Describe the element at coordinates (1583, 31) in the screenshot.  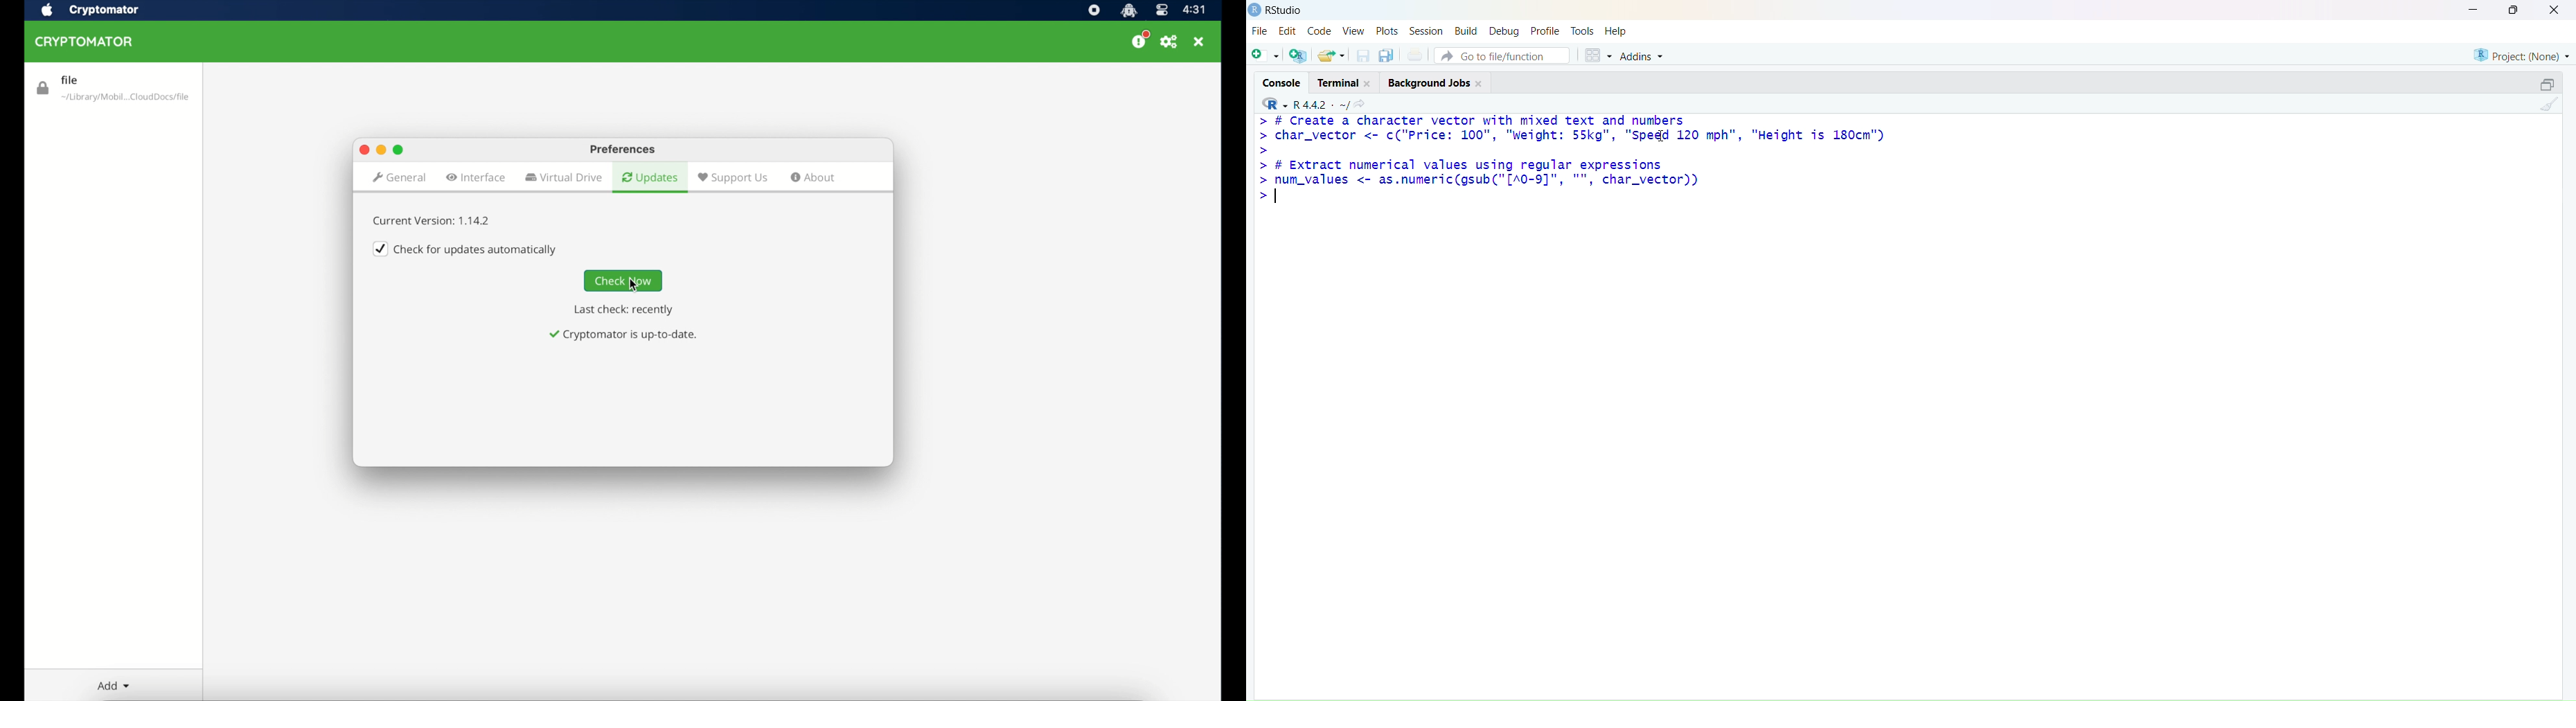
I see `tools` at that location.